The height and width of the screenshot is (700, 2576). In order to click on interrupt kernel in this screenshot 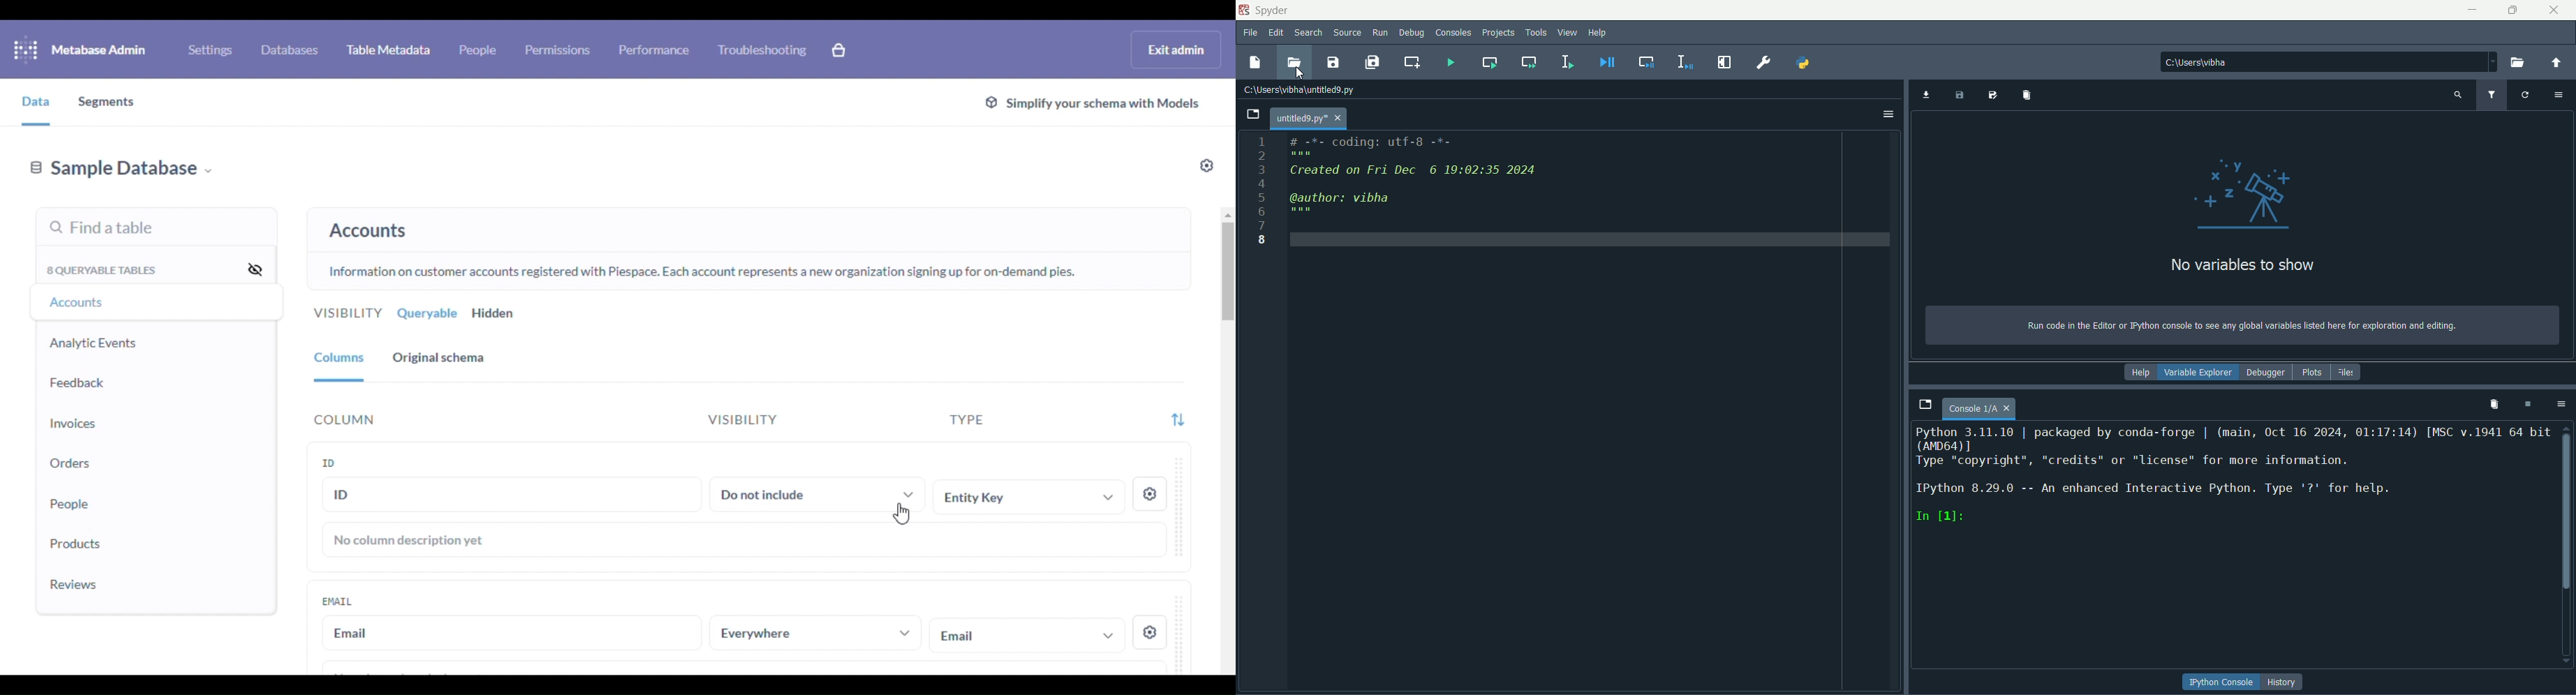, I will do `click(2529, 405)`.